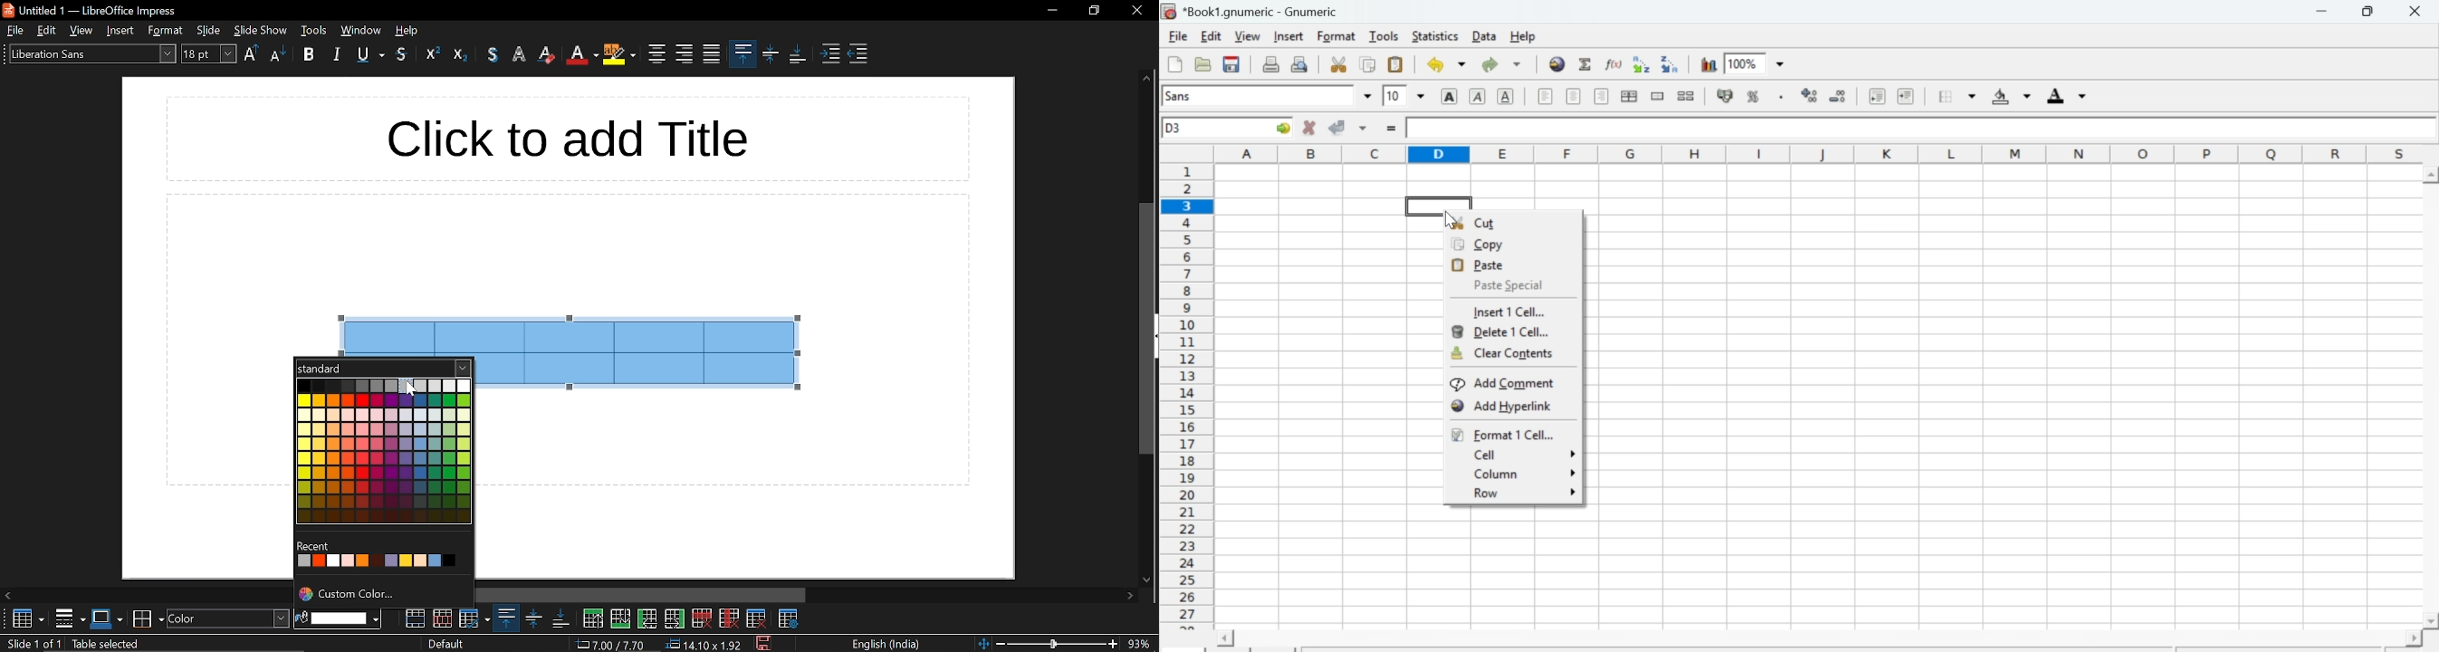 The image size is (2464, 672). I want to click on position, so click(704, 645).